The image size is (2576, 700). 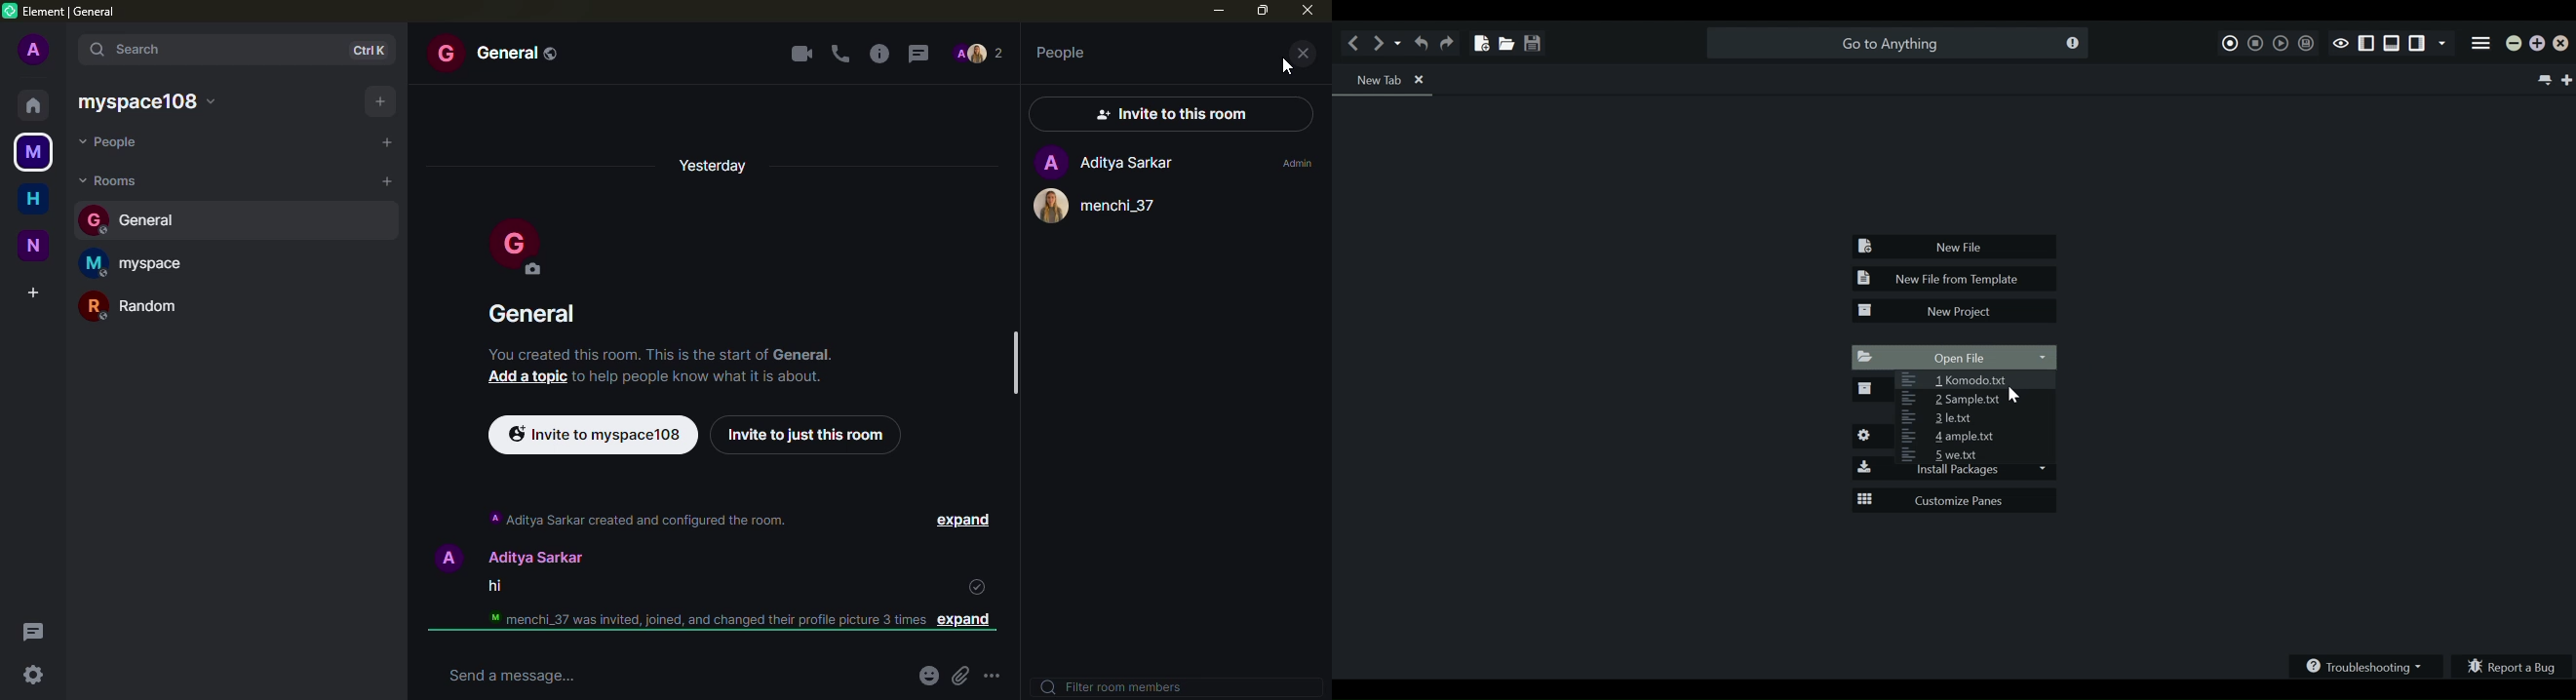 I want to click on myspace, so click(x=33, y=150).